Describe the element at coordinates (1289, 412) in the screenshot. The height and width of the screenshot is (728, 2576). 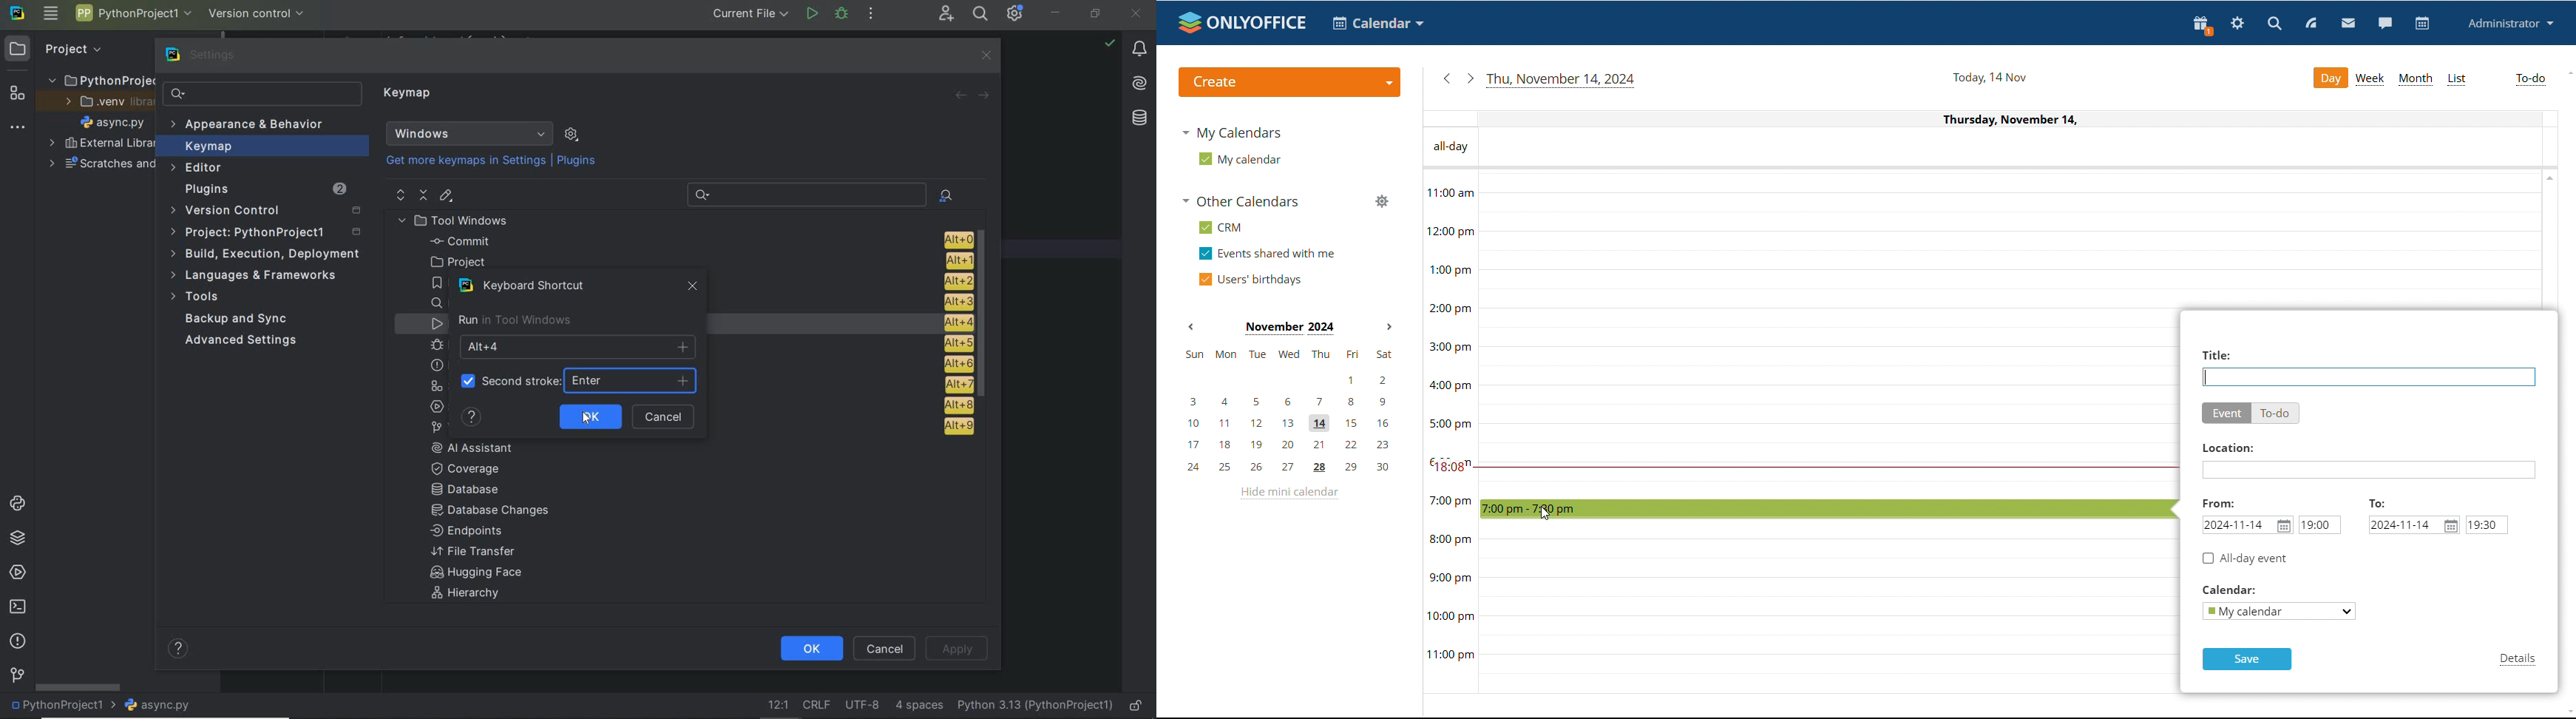
I see `mini calendar` at that location.